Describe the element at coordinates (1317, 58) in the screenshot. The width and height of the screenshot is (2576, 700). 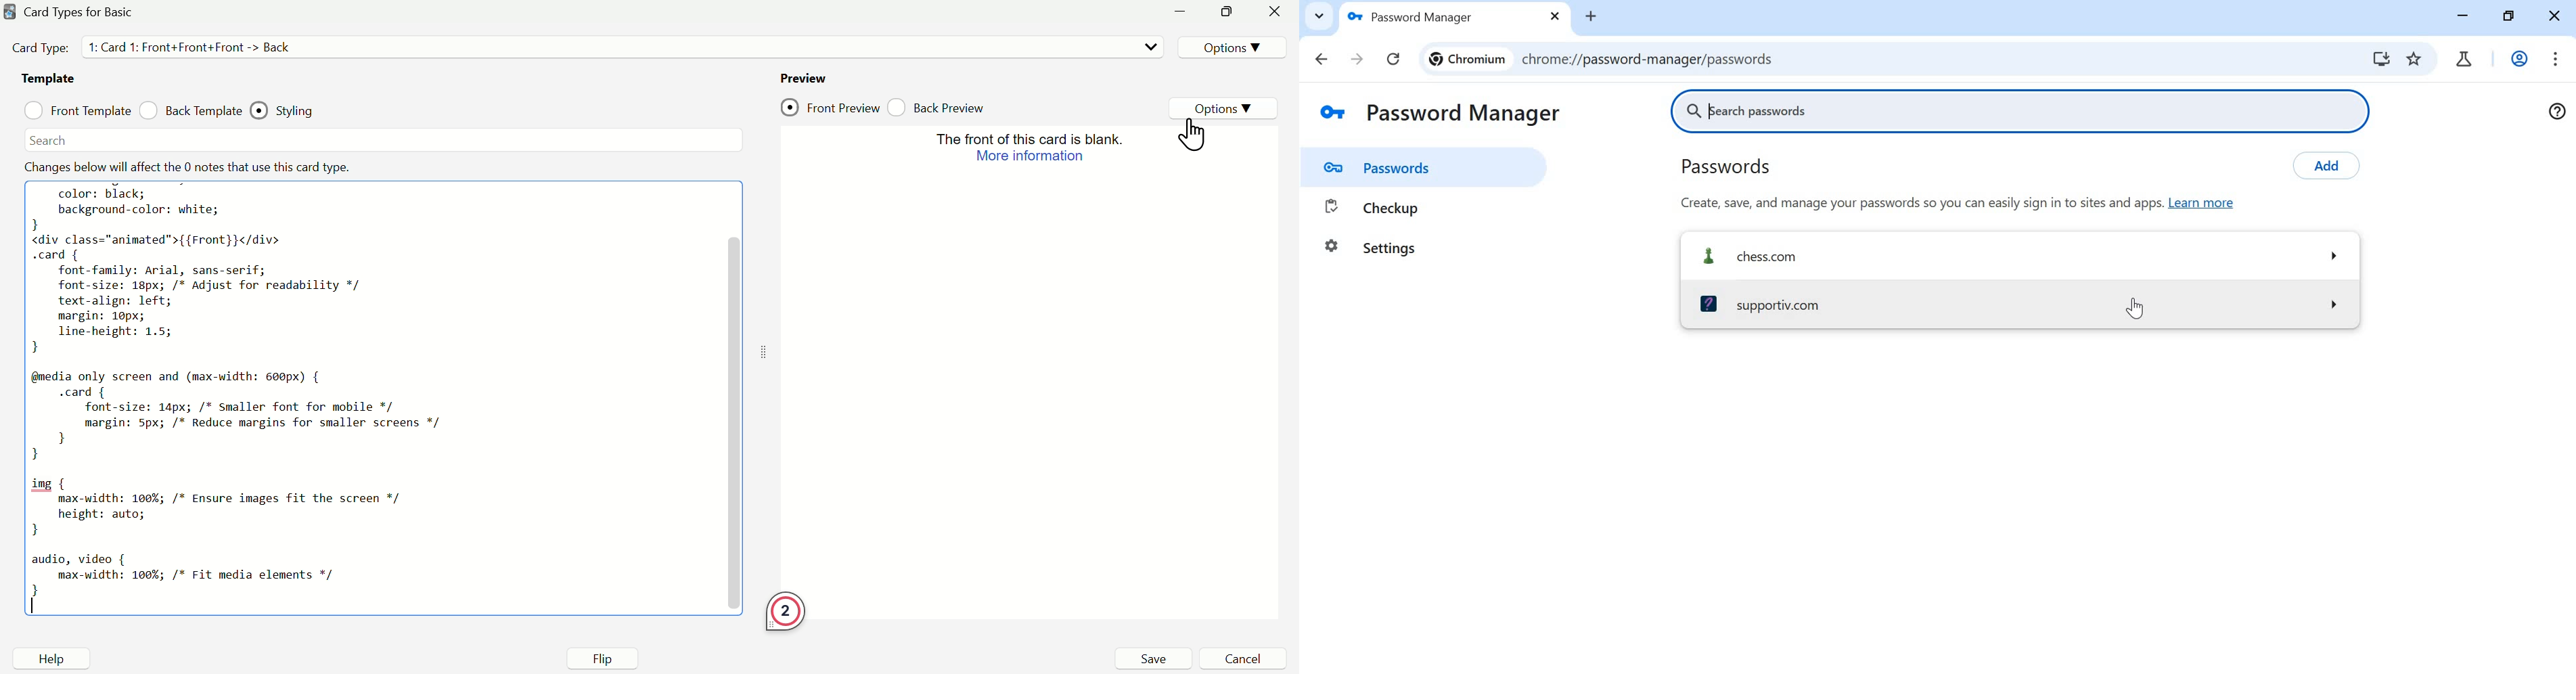
I see `click to go back` at that location.